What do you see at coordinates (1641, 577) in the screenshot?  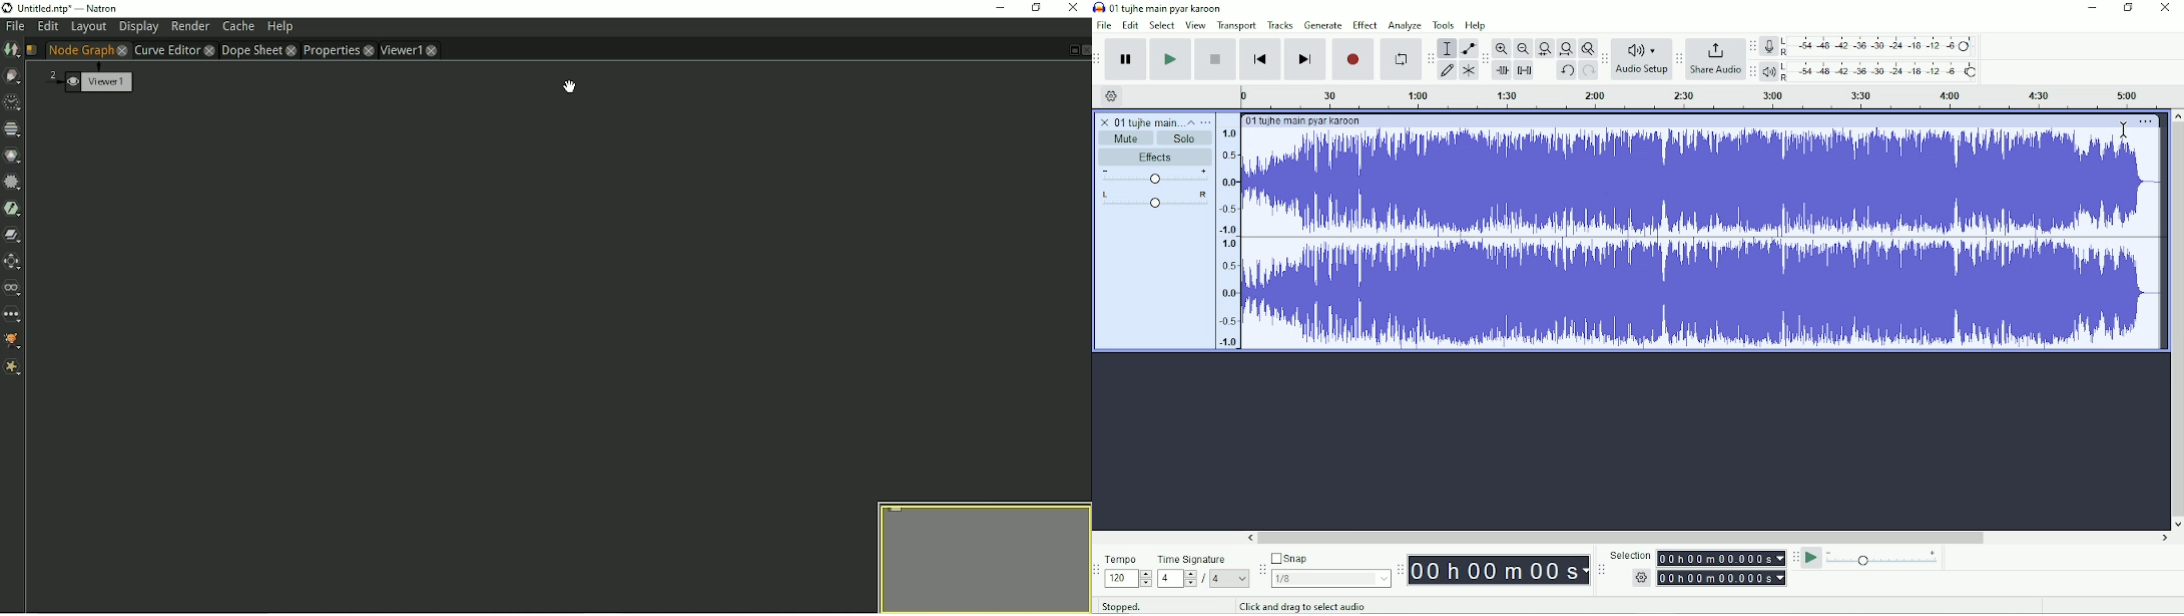 I see `settings` at bounding box center [1641, 577].